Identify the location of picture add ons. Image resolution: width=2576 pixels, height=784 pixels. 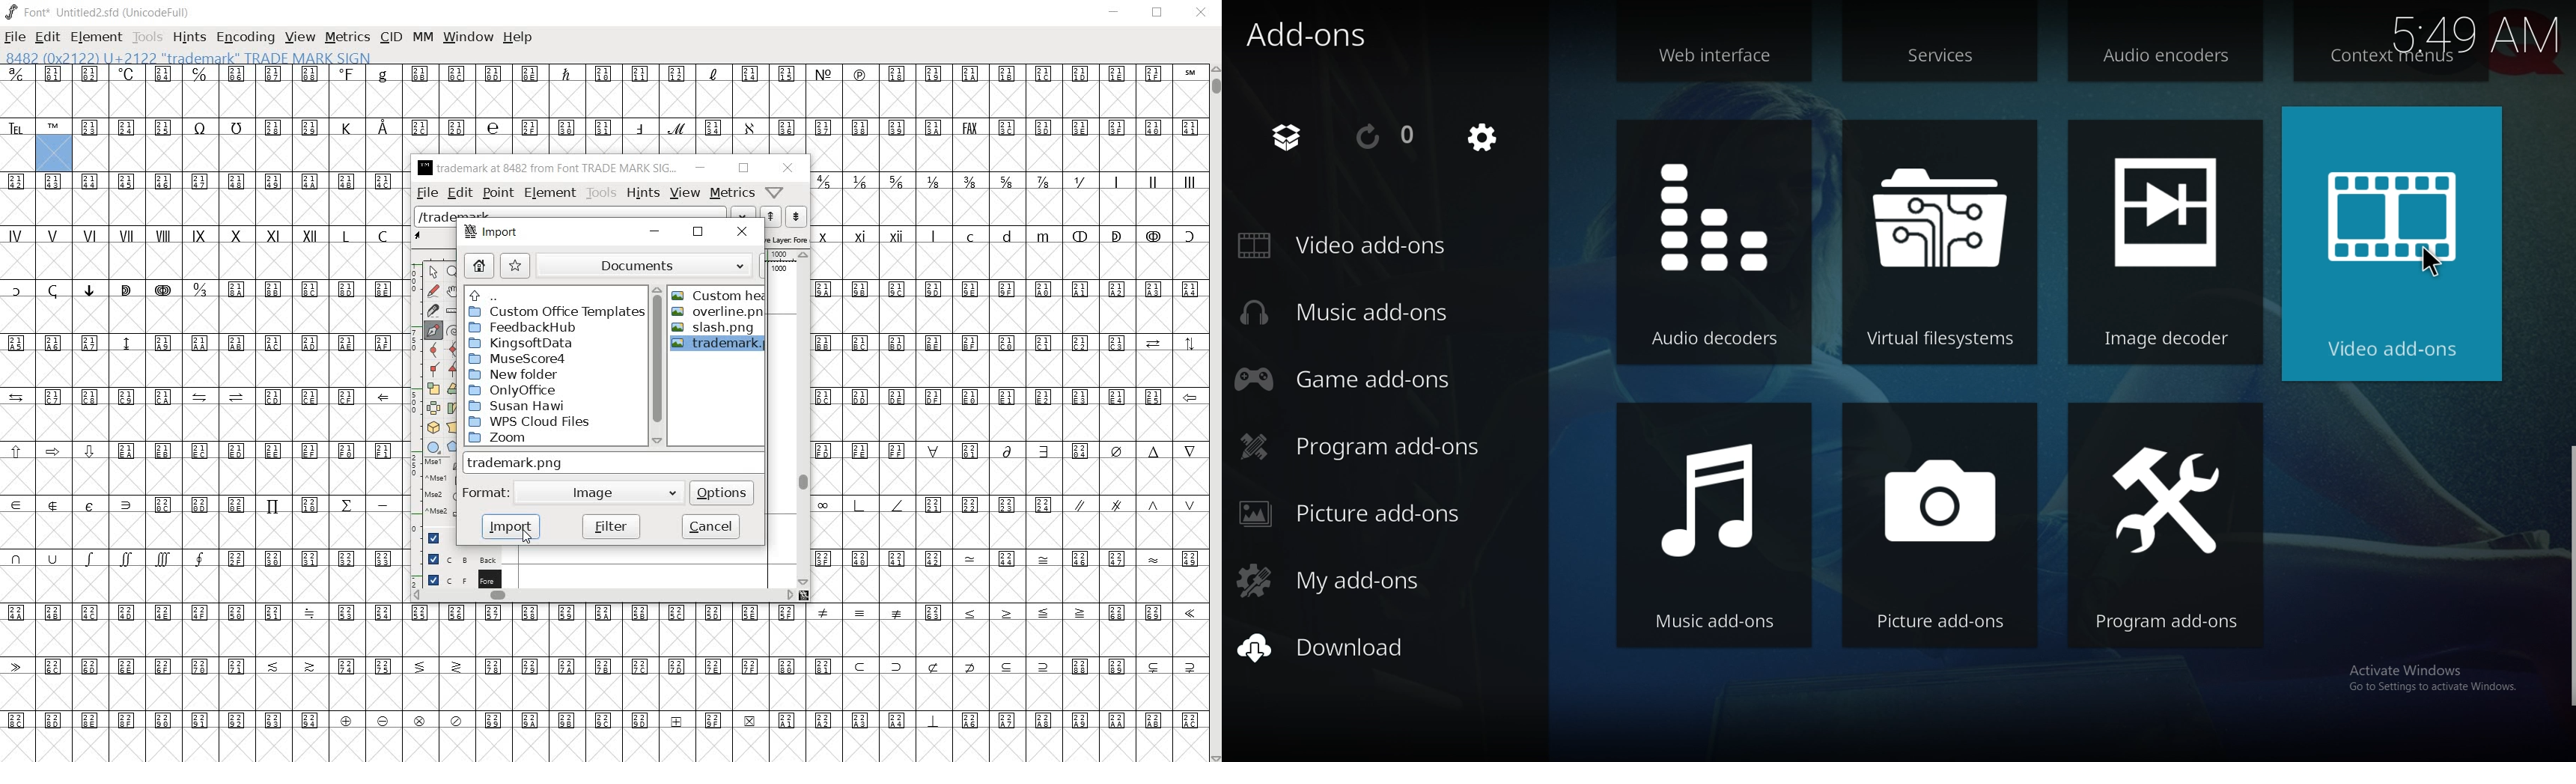
(1938, 528).